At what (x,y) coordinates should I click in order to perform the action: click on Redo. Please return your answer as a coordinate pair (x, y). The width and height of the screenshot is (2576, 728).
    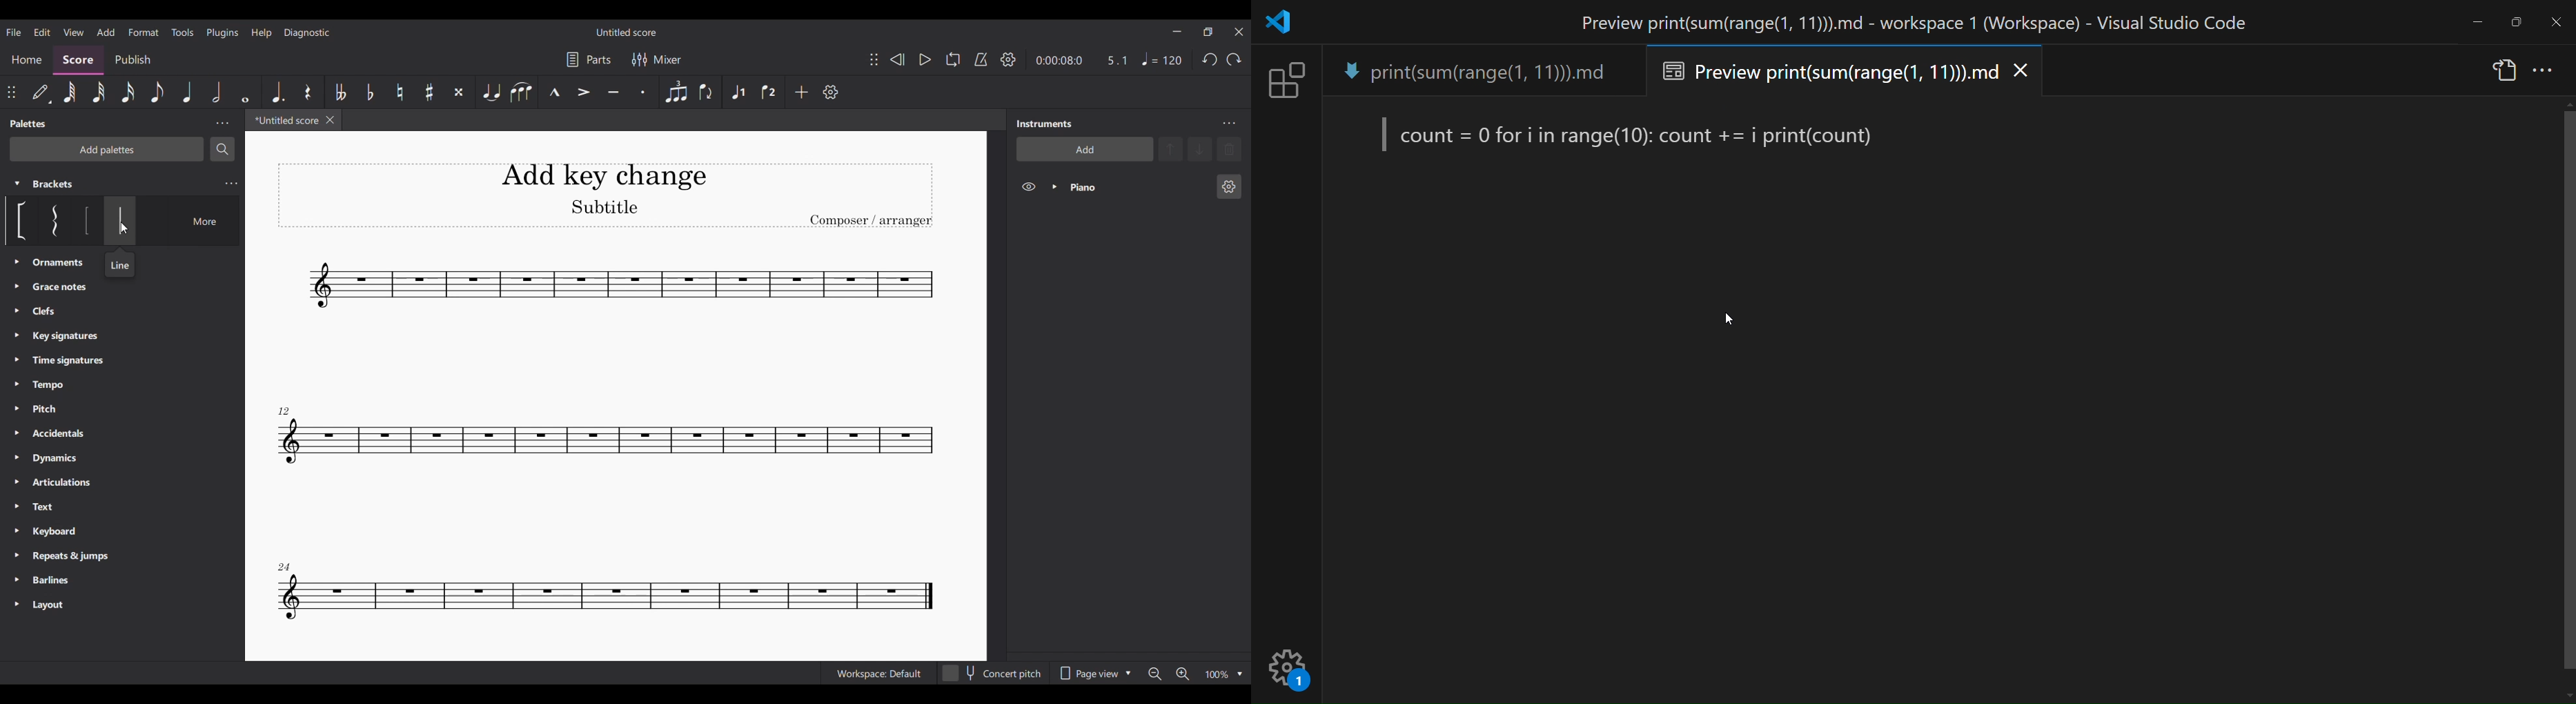
    Looking at the image, I should click on (1234, 59).